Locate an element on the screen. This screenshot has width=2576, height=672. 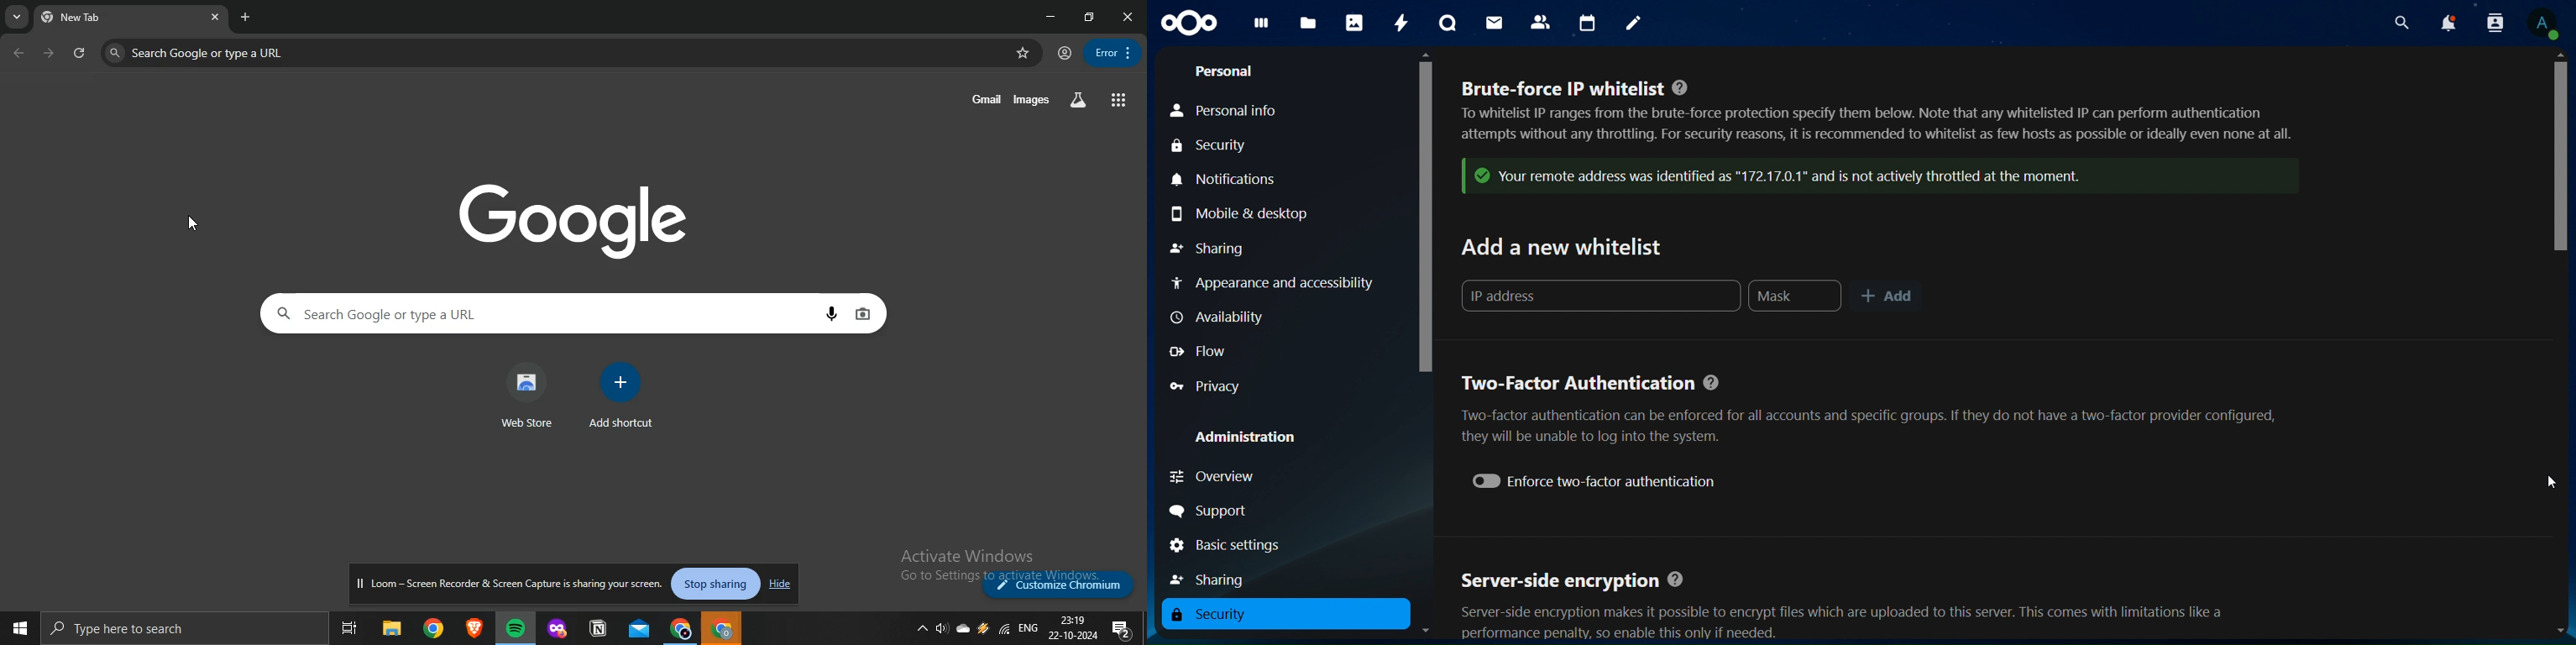
mail is located at coordinates (1494, 21).